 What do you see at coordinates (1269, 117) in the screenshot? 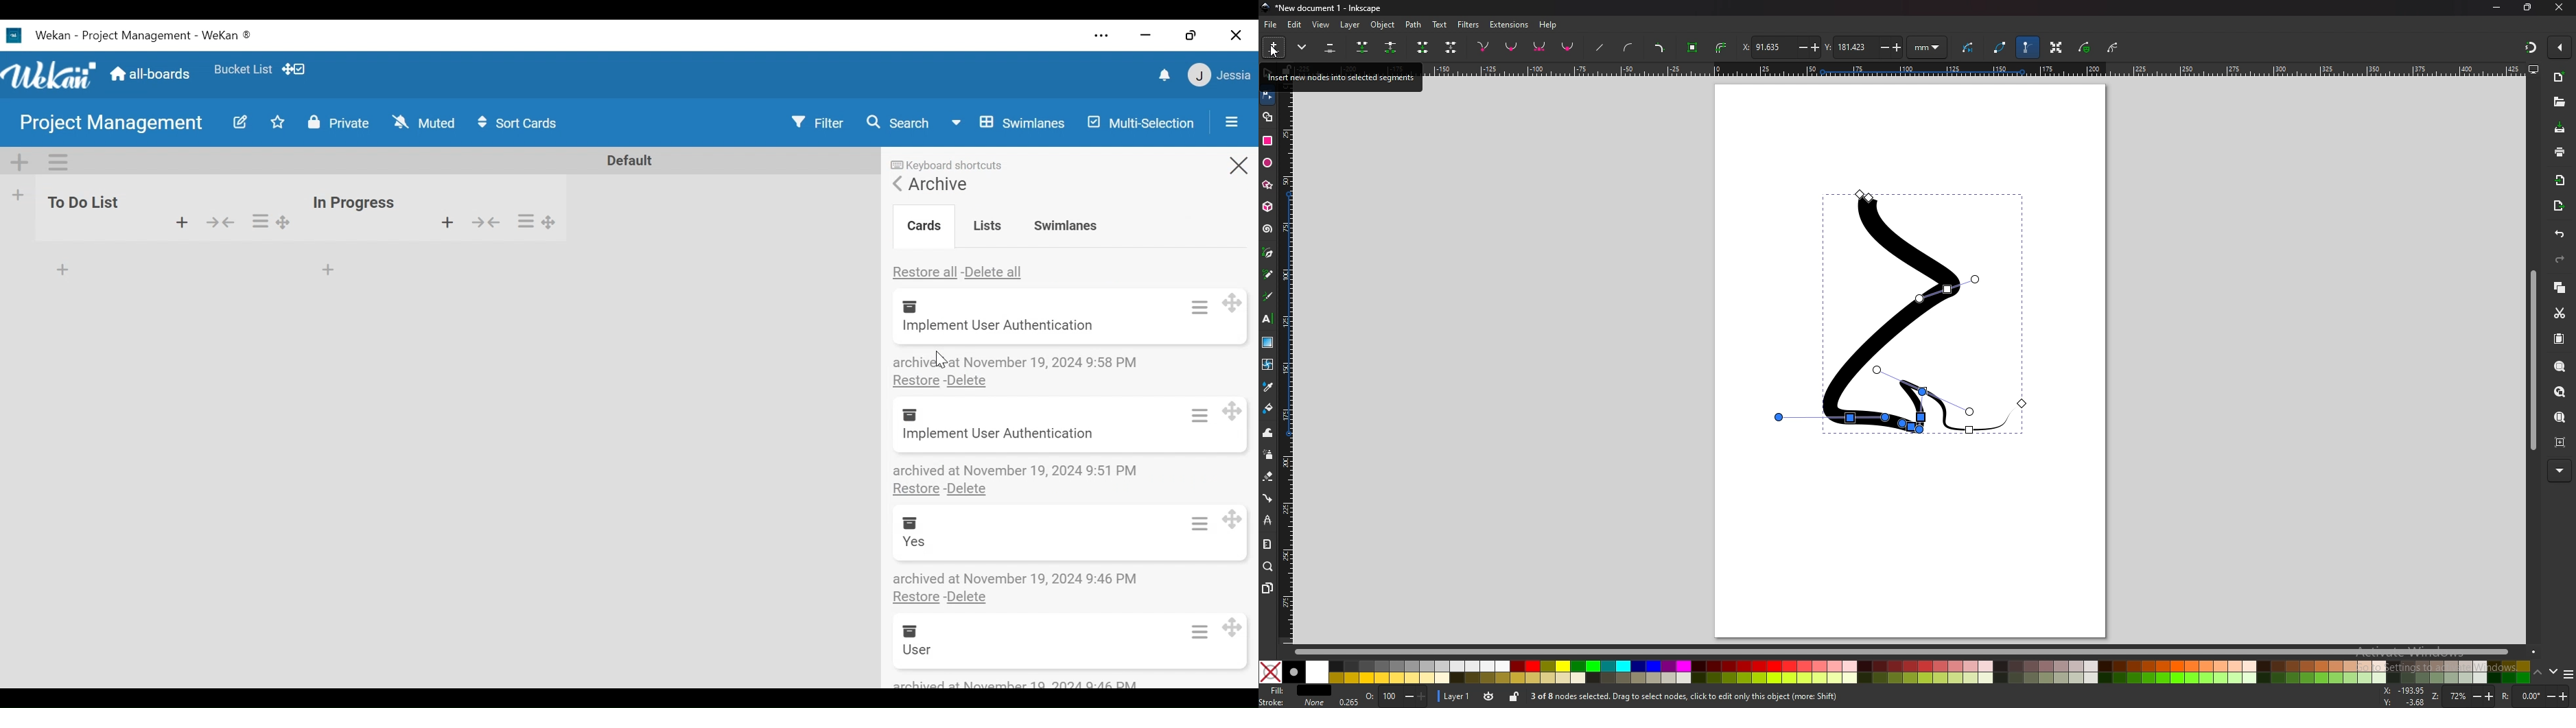
I see `shape builder` at bounding box center [1269, 117].